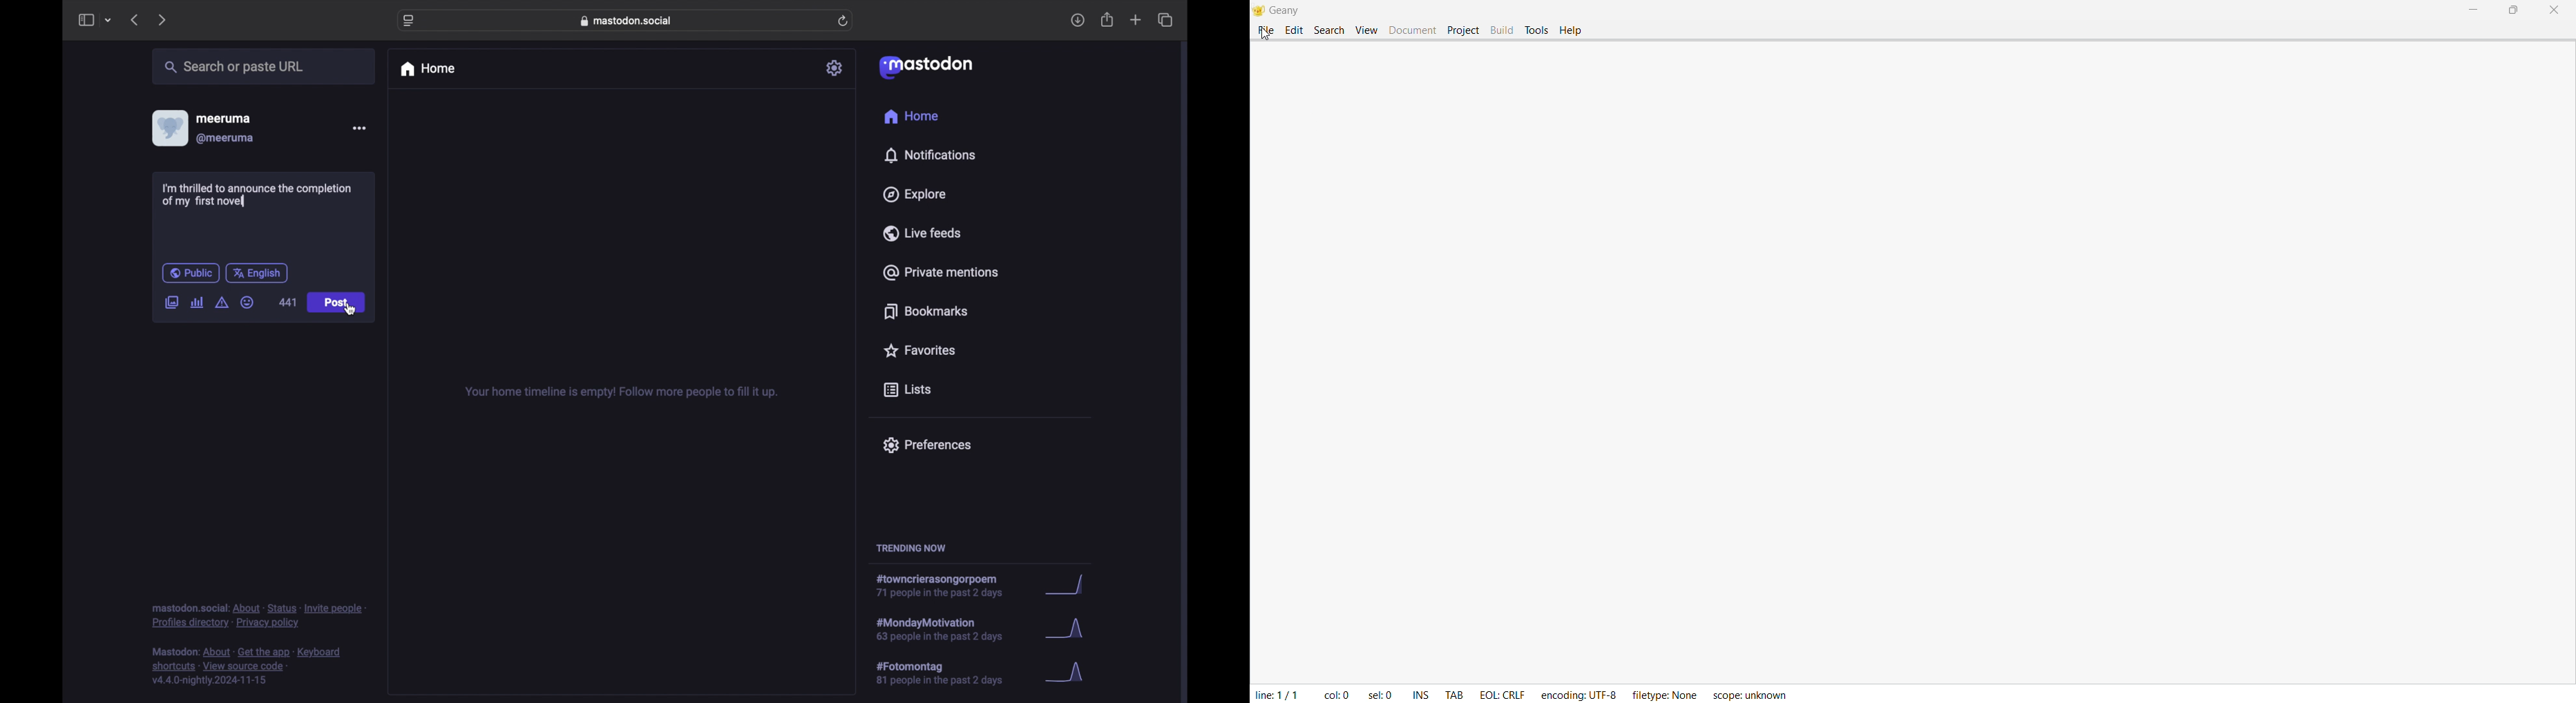 The height and width of the screenshot is (728, 2576). Describe the element at coordinates (359, 128) in the screenshot. I see `more options` at that location.